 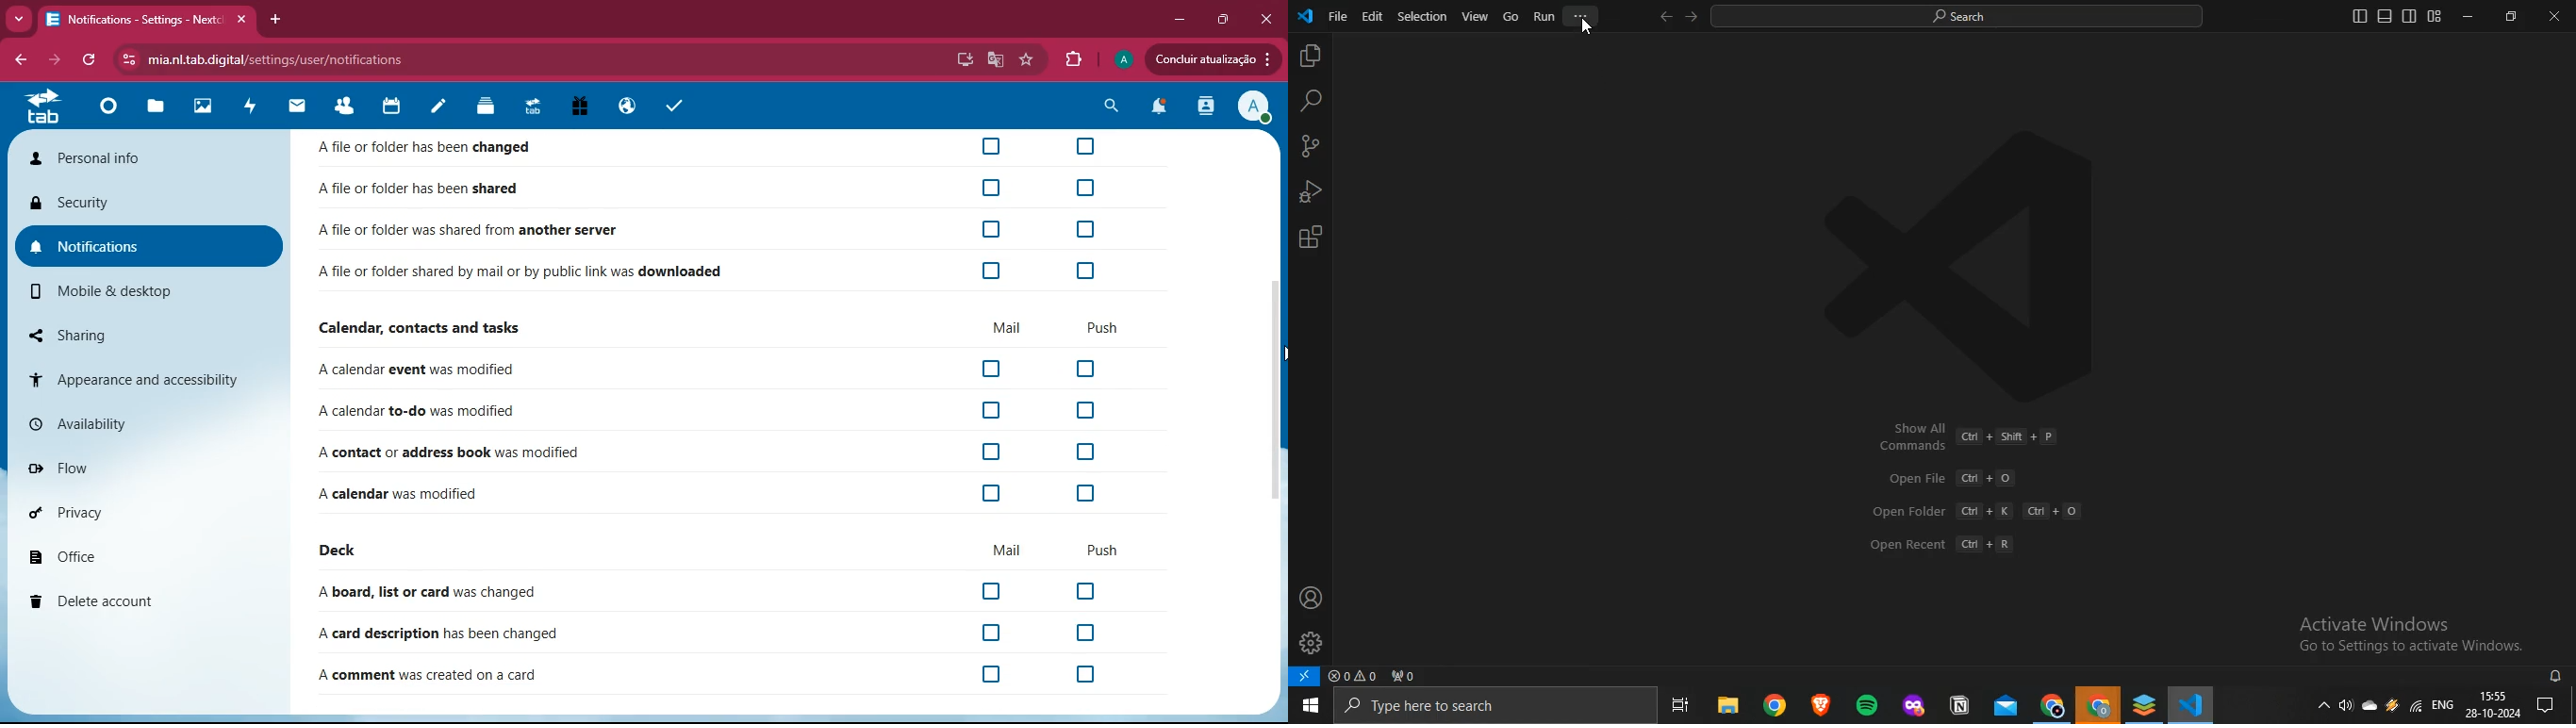 What do you see at coordinates (128, 294) in the screenshot?
I see `mobile & desktop` at bounding box center [128, 294].